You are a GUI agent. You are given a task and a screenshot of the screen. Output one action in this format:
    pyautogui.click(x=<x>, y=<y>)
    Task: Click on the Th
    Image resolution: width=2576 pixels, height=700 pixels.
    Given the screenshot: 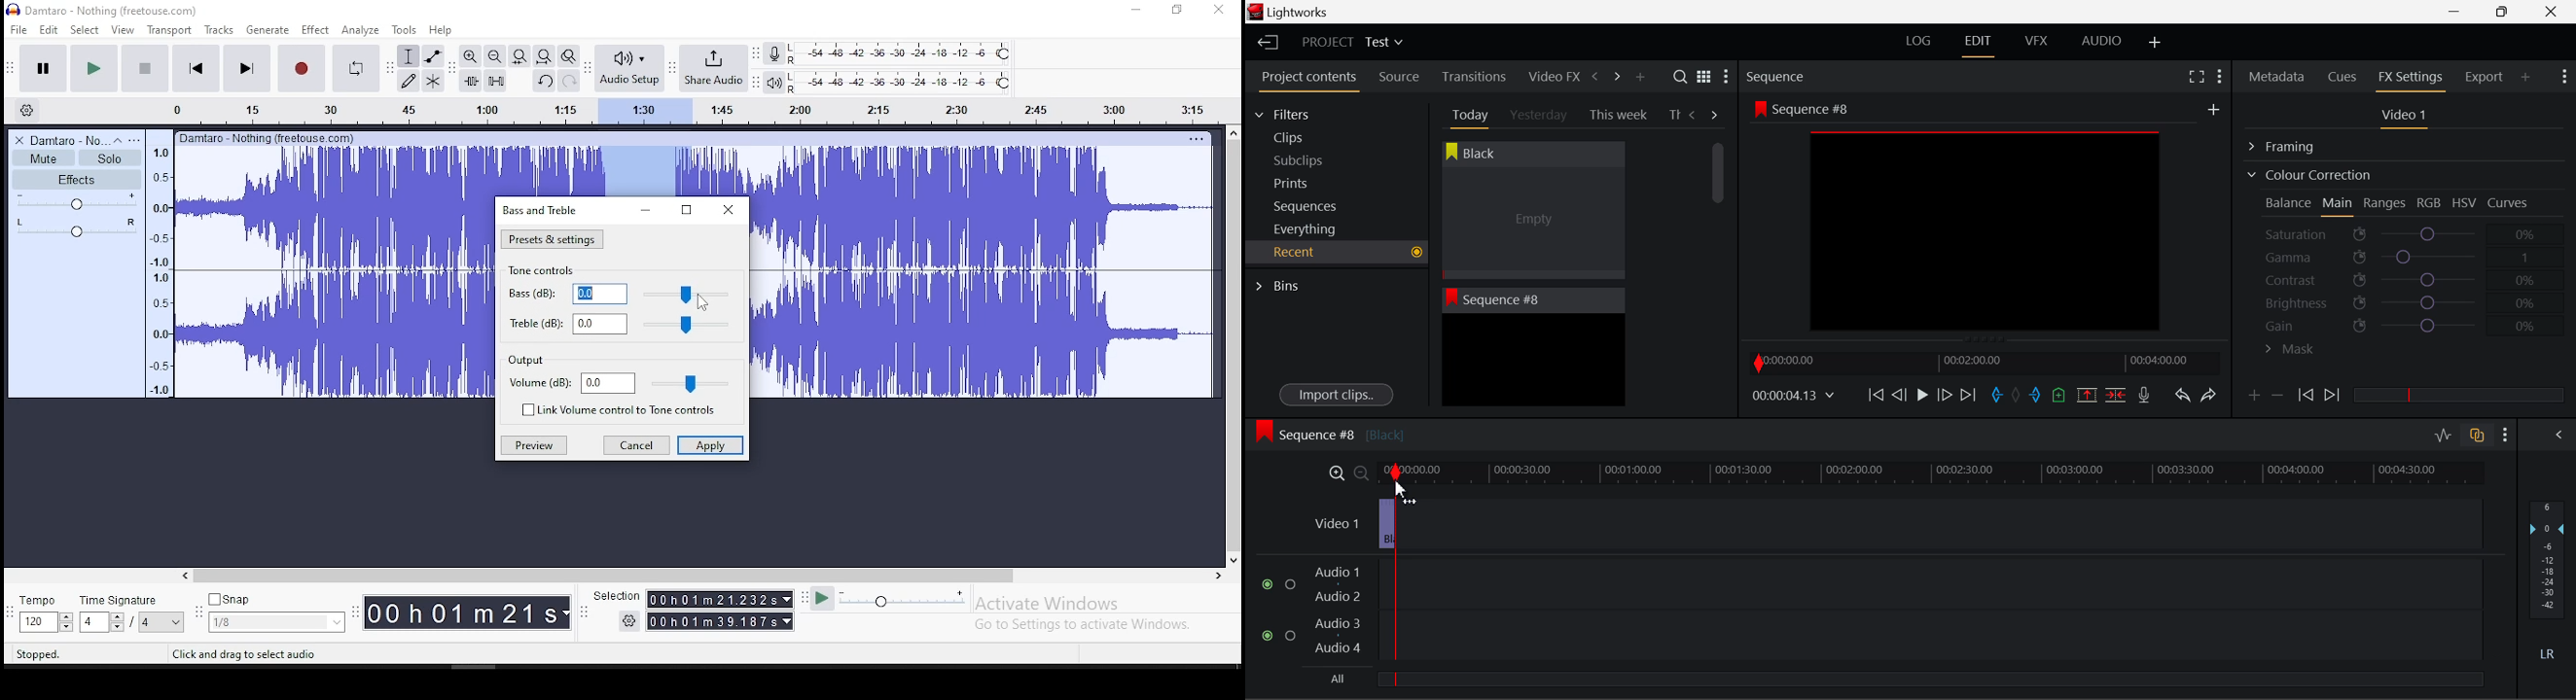 What is the action you would take?
    pyautogui.click(x=1674, y=116)
    